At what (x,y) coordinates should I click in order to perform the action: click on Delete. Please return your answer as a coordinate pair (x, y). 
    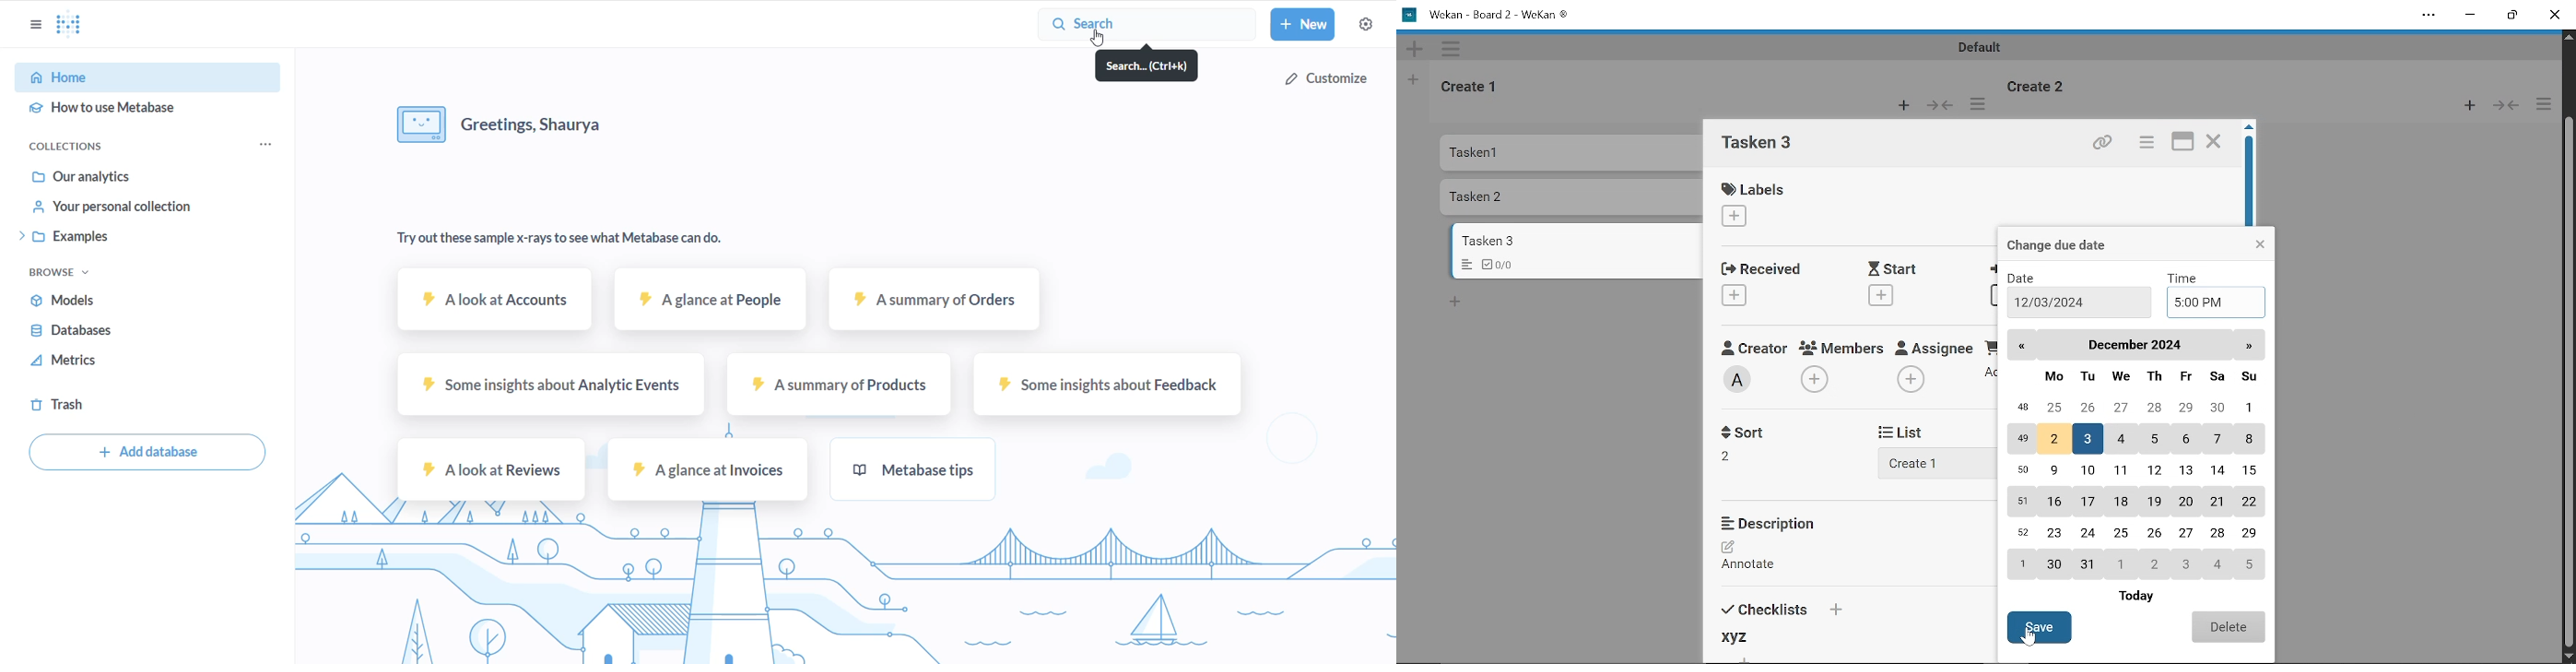
    Looking at the image, I should click on (2228, 627).